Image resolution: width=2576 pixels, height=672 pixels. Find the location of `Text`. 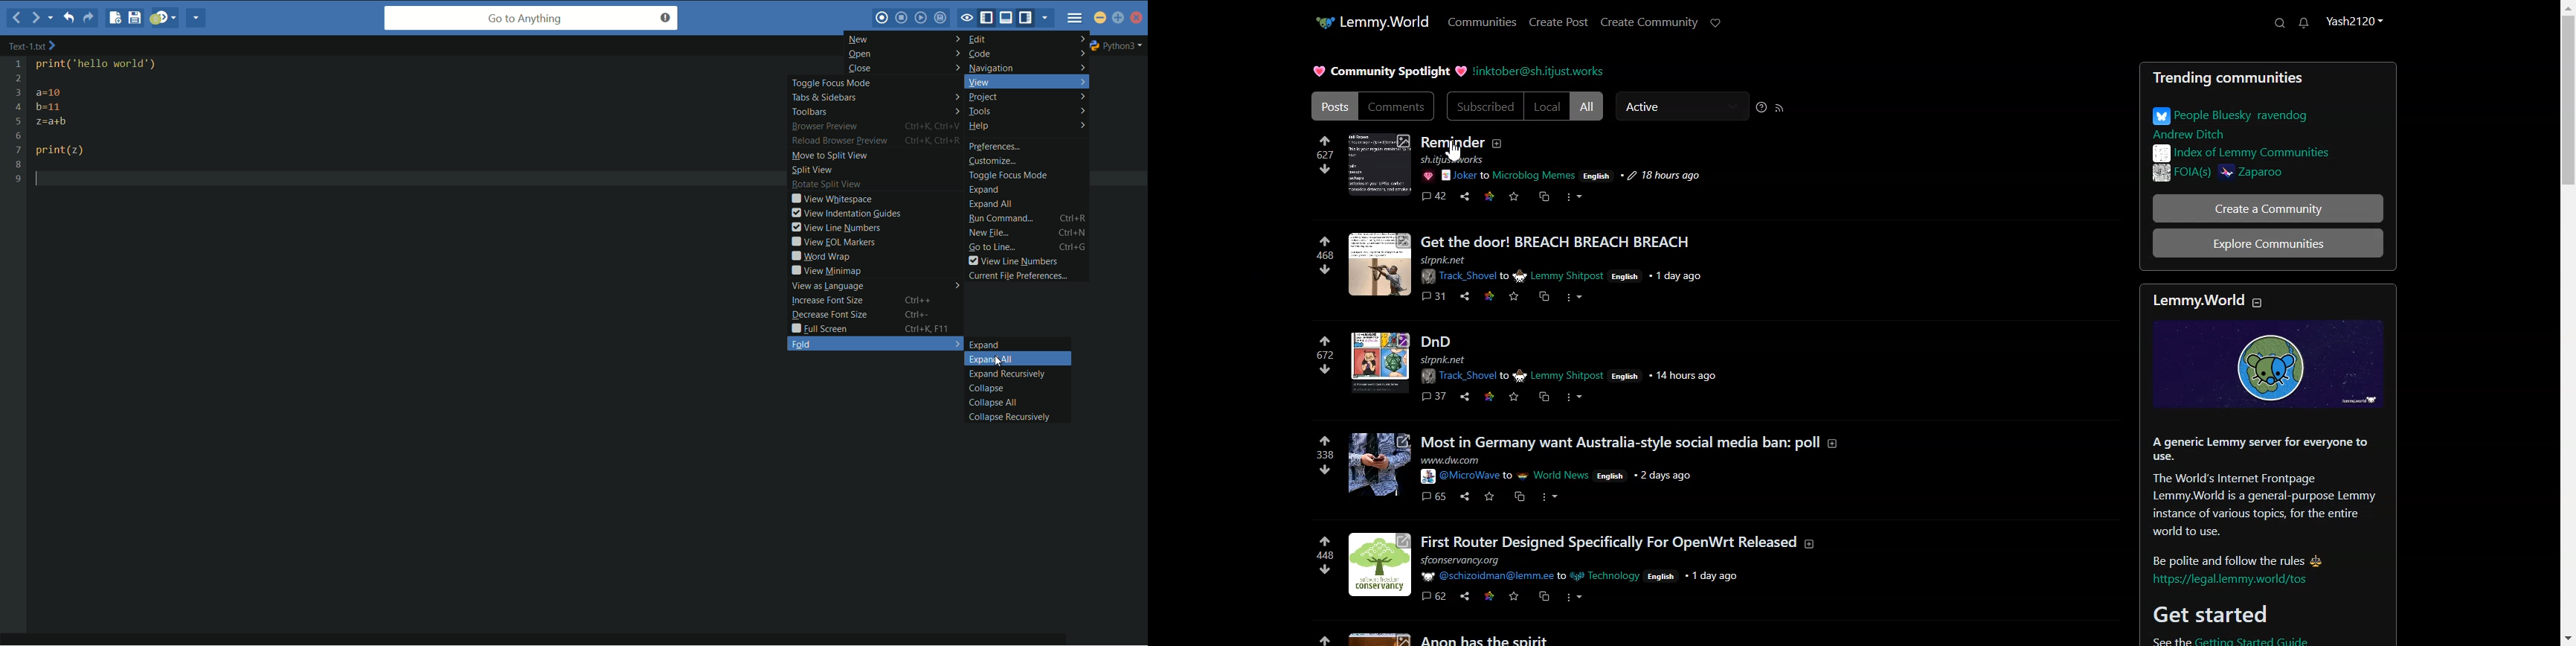

Text is located at coordinates (1452, 150).